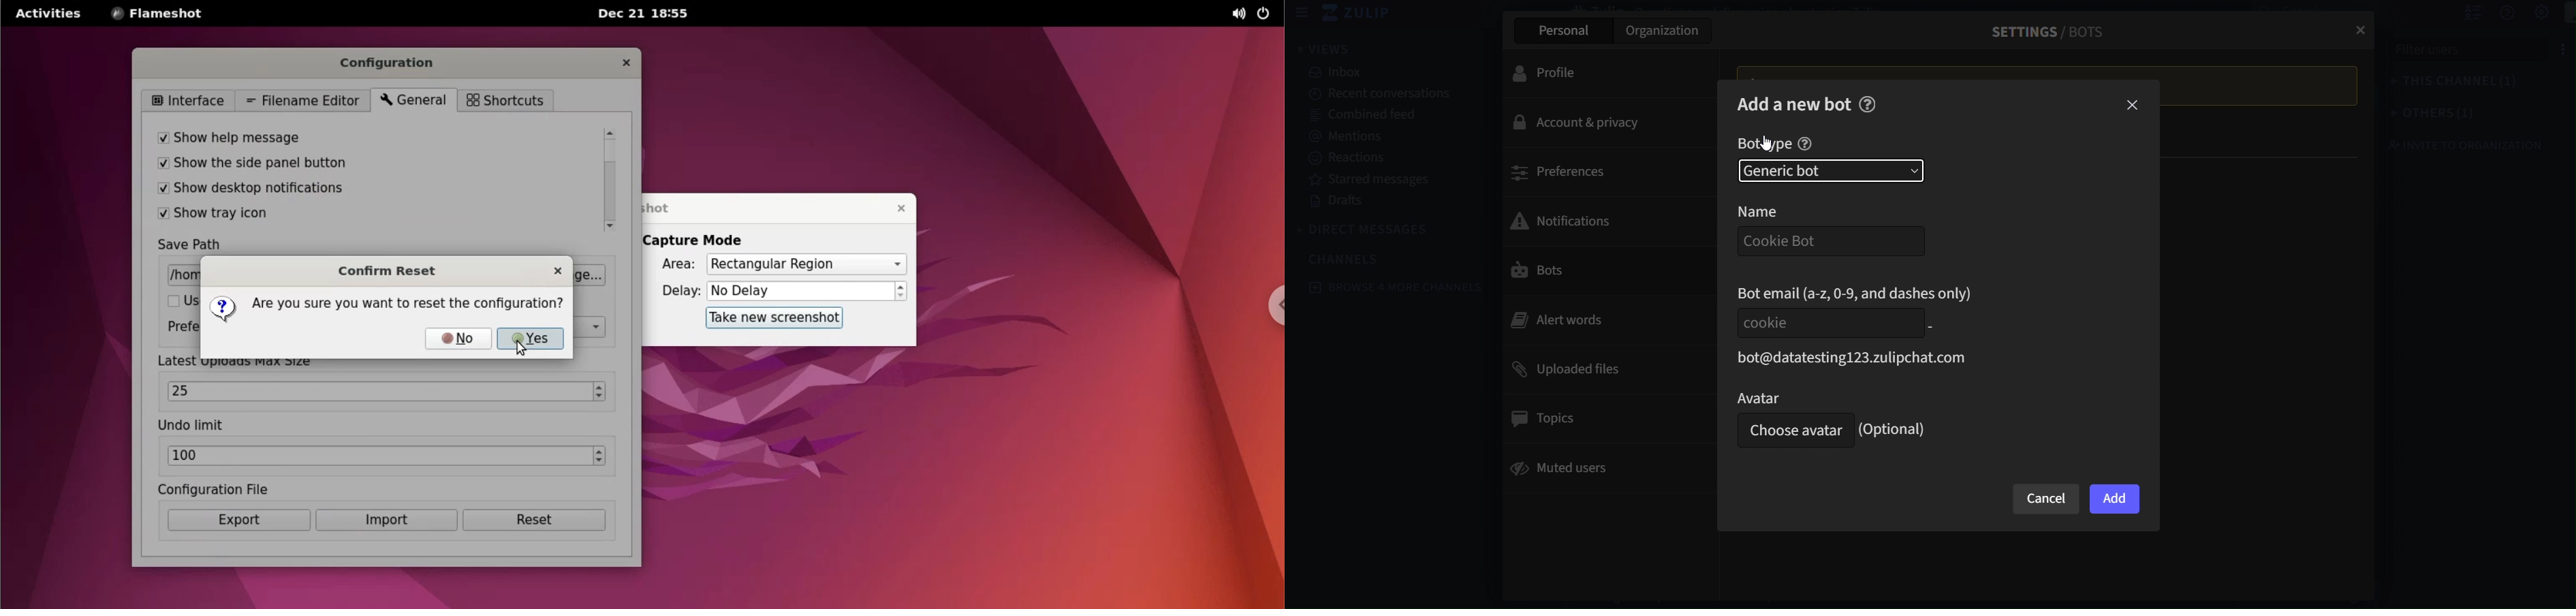  Describe the element at coordinates (1827, 322) in the screenshot. I see `Cookie` at that location.